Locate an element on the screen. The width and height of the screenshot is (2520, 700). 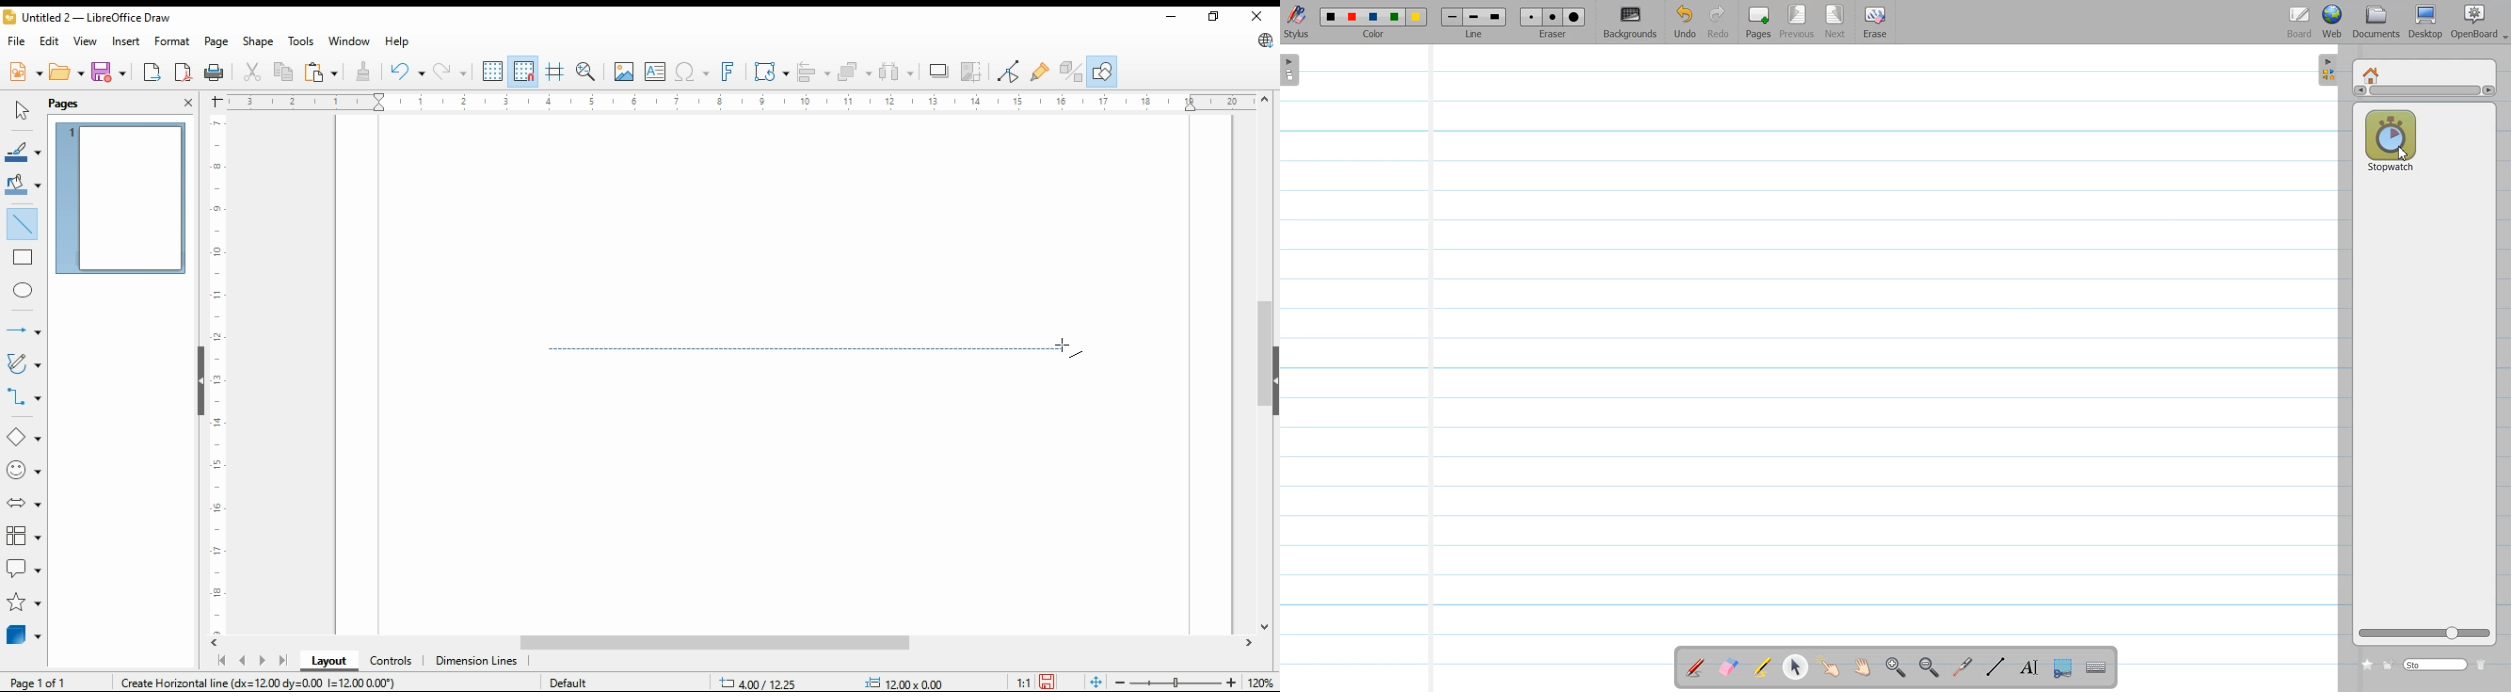
Highlight is located at coordinates (1761, 667).